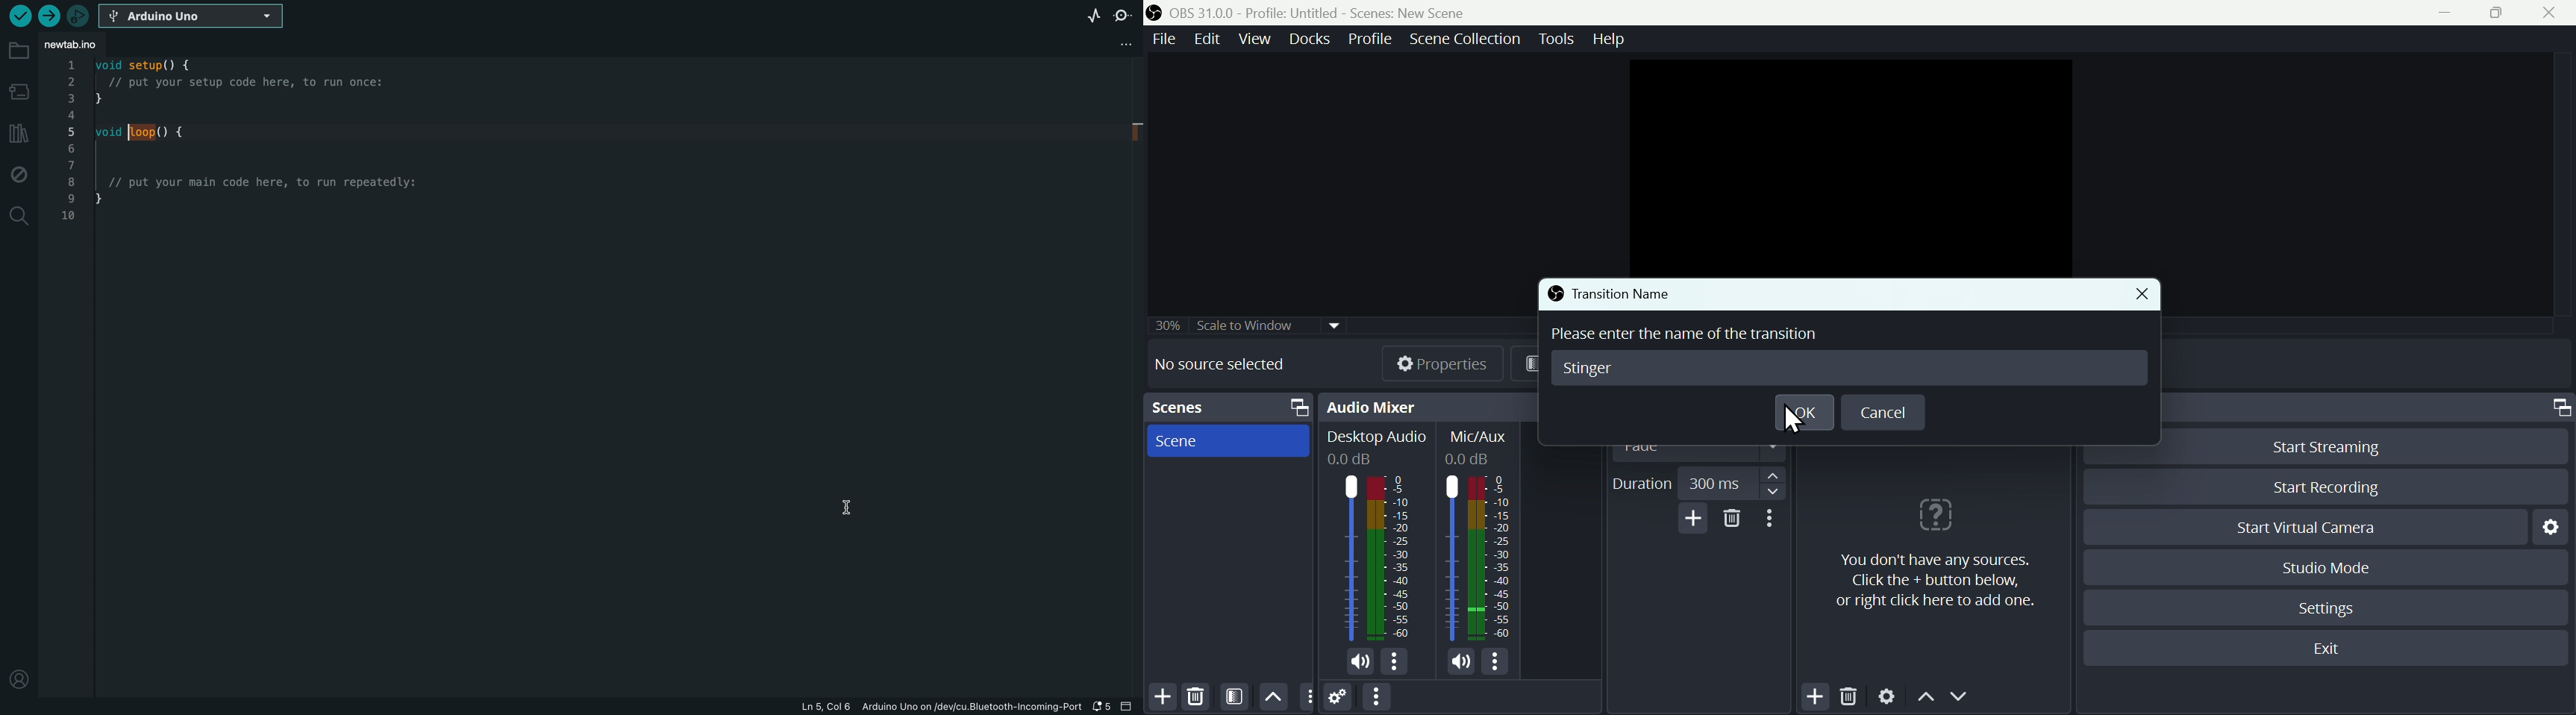 The image size is (2576, 728). Describe the element at coordinates (1889, 412) in the screenshot. I see `cancel` at that location.